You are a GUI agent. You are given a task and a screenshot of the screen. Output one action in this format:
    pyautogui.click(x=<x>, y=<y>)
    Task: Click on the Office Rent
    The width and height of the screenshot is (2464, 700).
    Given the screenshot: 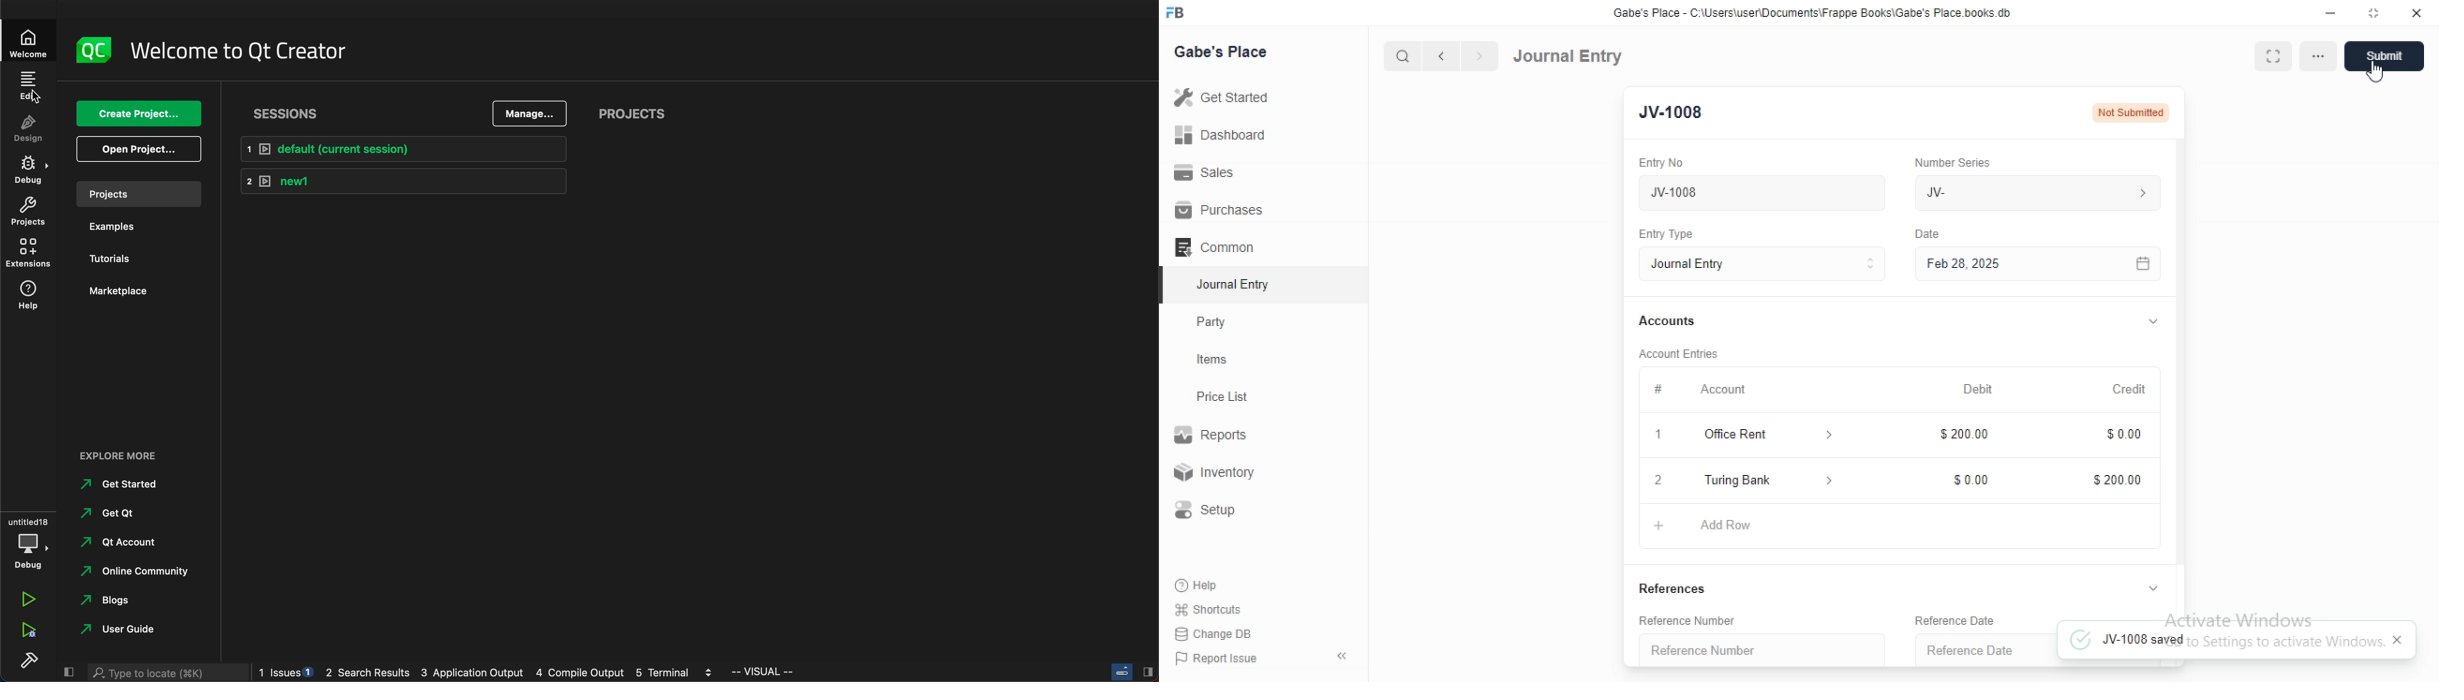 What is the action you would take?
    pyautogui.click(x=1745, y=434)
    